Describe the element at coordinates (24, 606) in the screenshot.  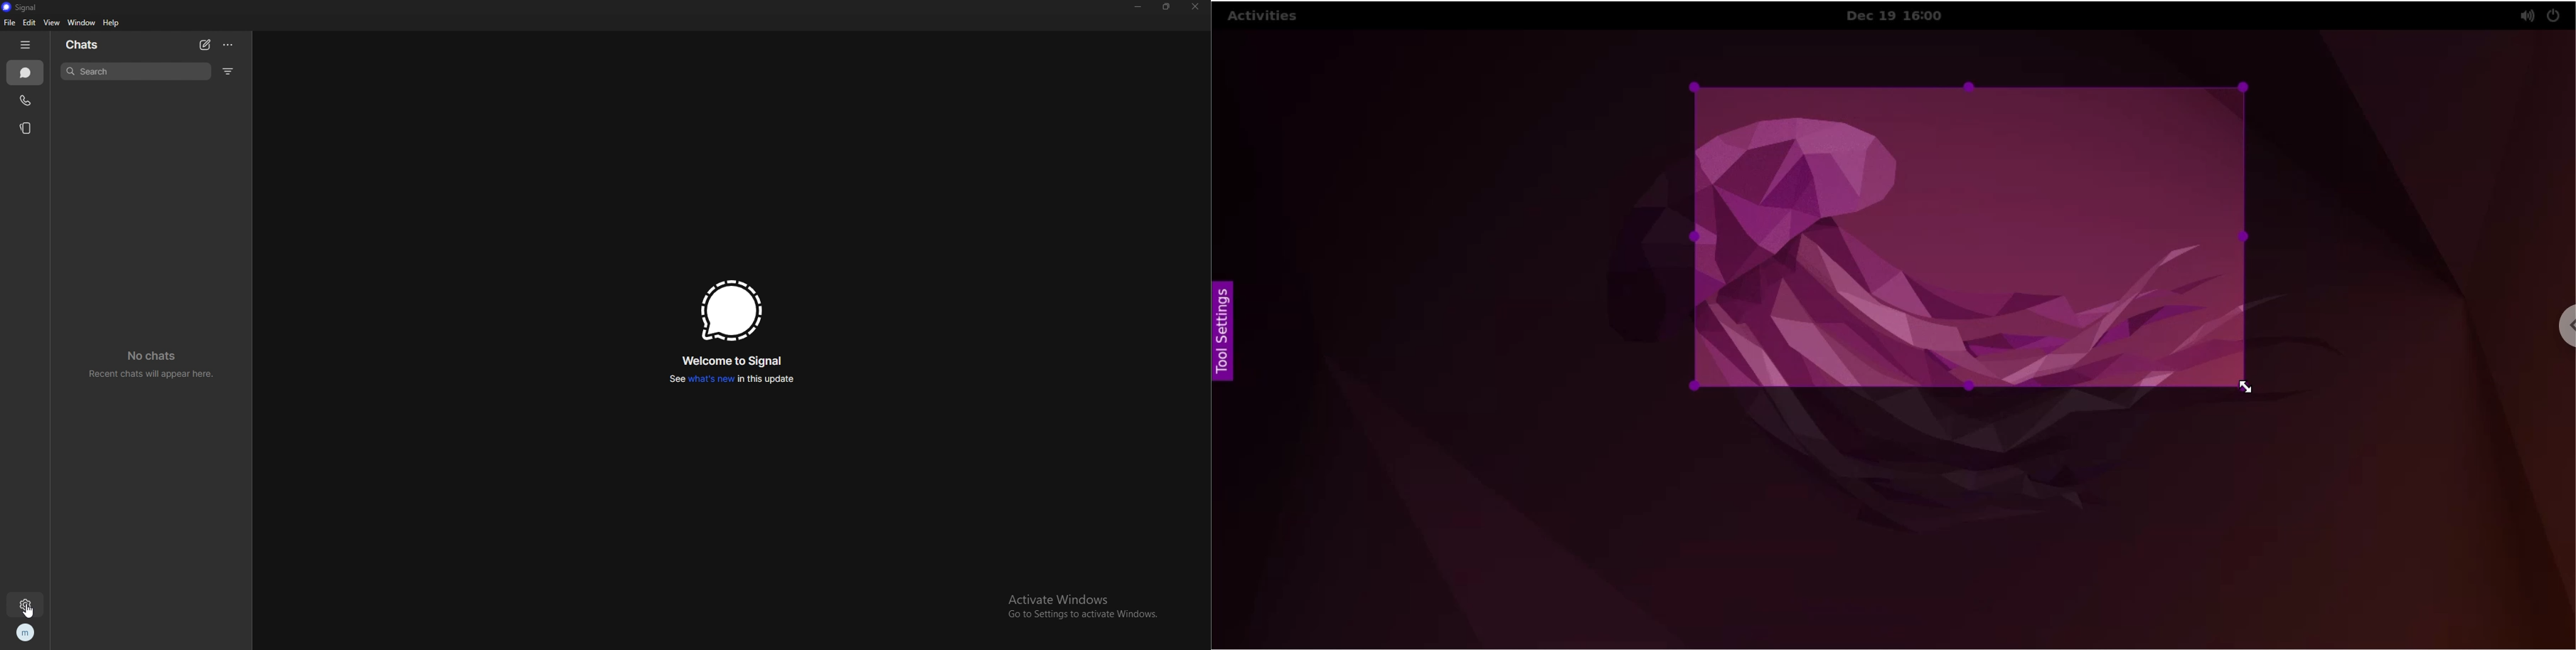
I see `settings` at that location.